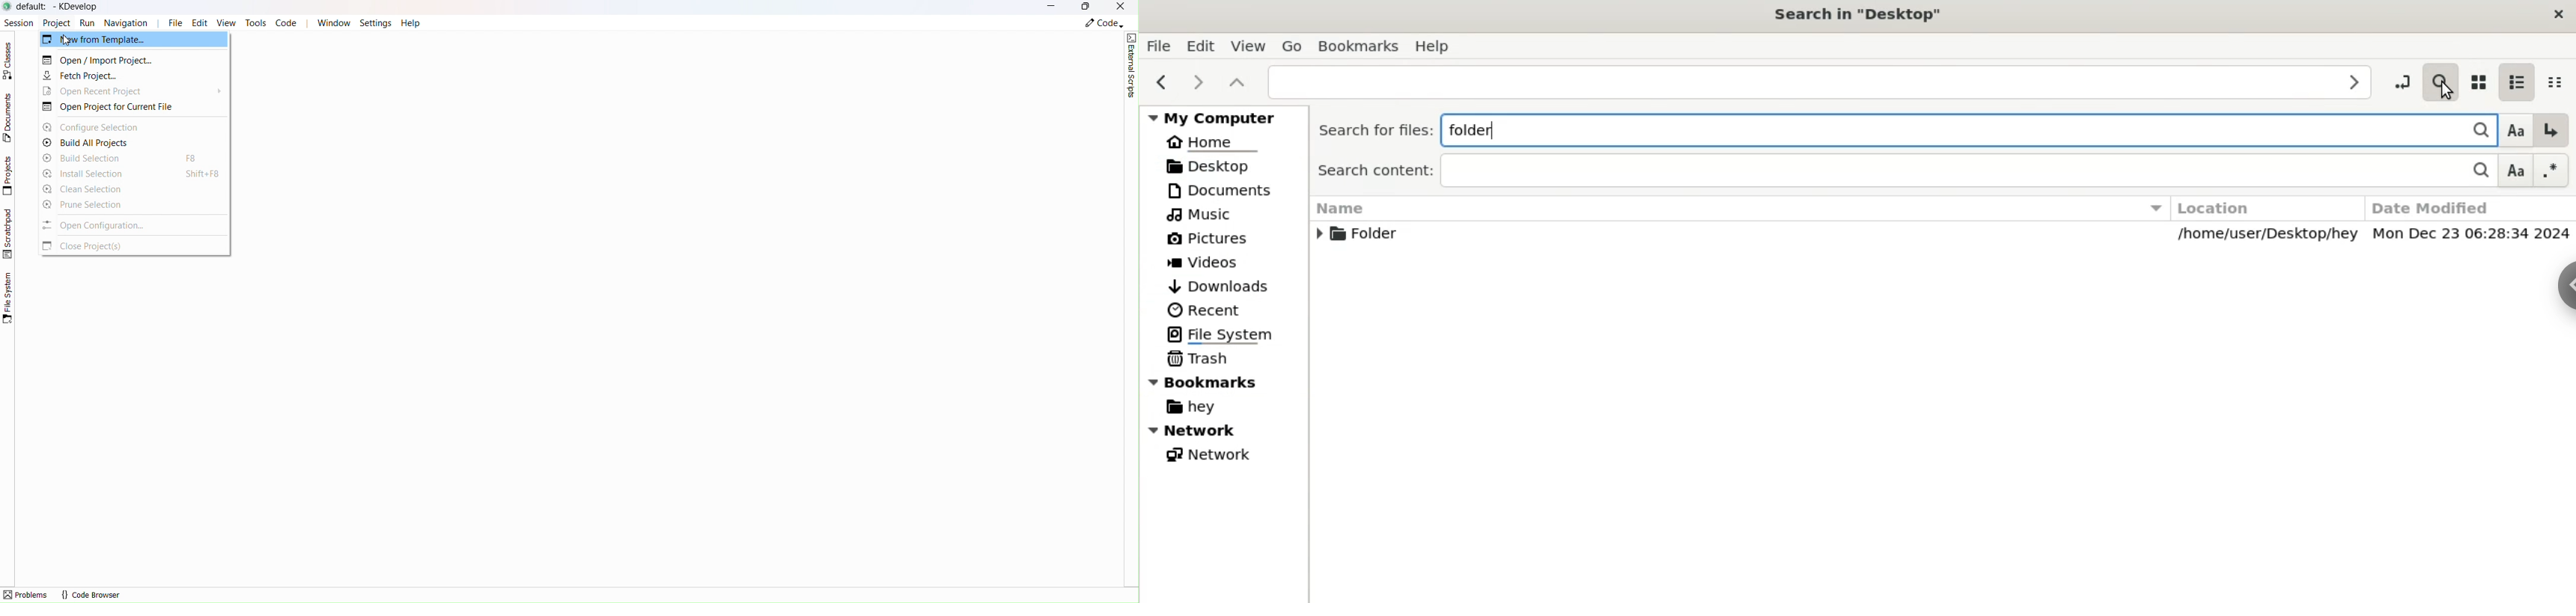 This screenshot has height=616, width=2576. Describe the element at coordinates (1206, 239) in the screenshot. I see `Pictures` at that location.